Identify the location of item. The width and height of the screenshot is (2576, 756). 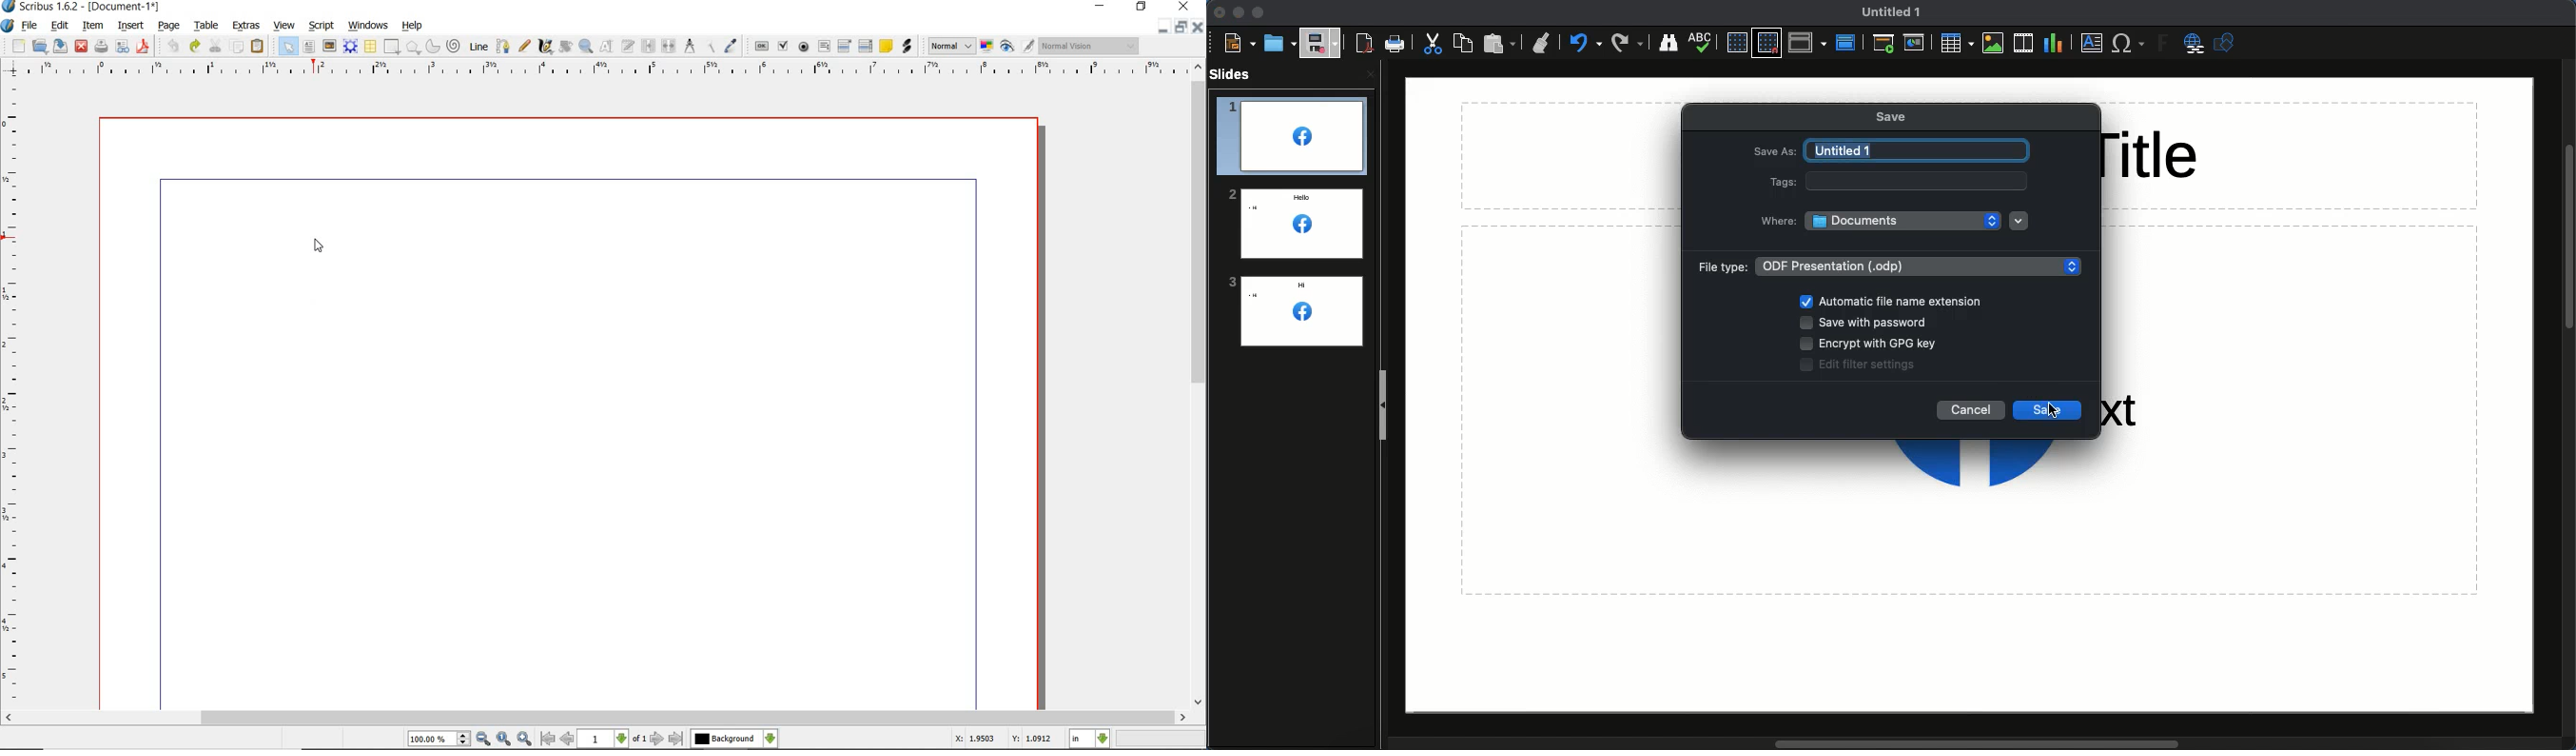
(91, 26).